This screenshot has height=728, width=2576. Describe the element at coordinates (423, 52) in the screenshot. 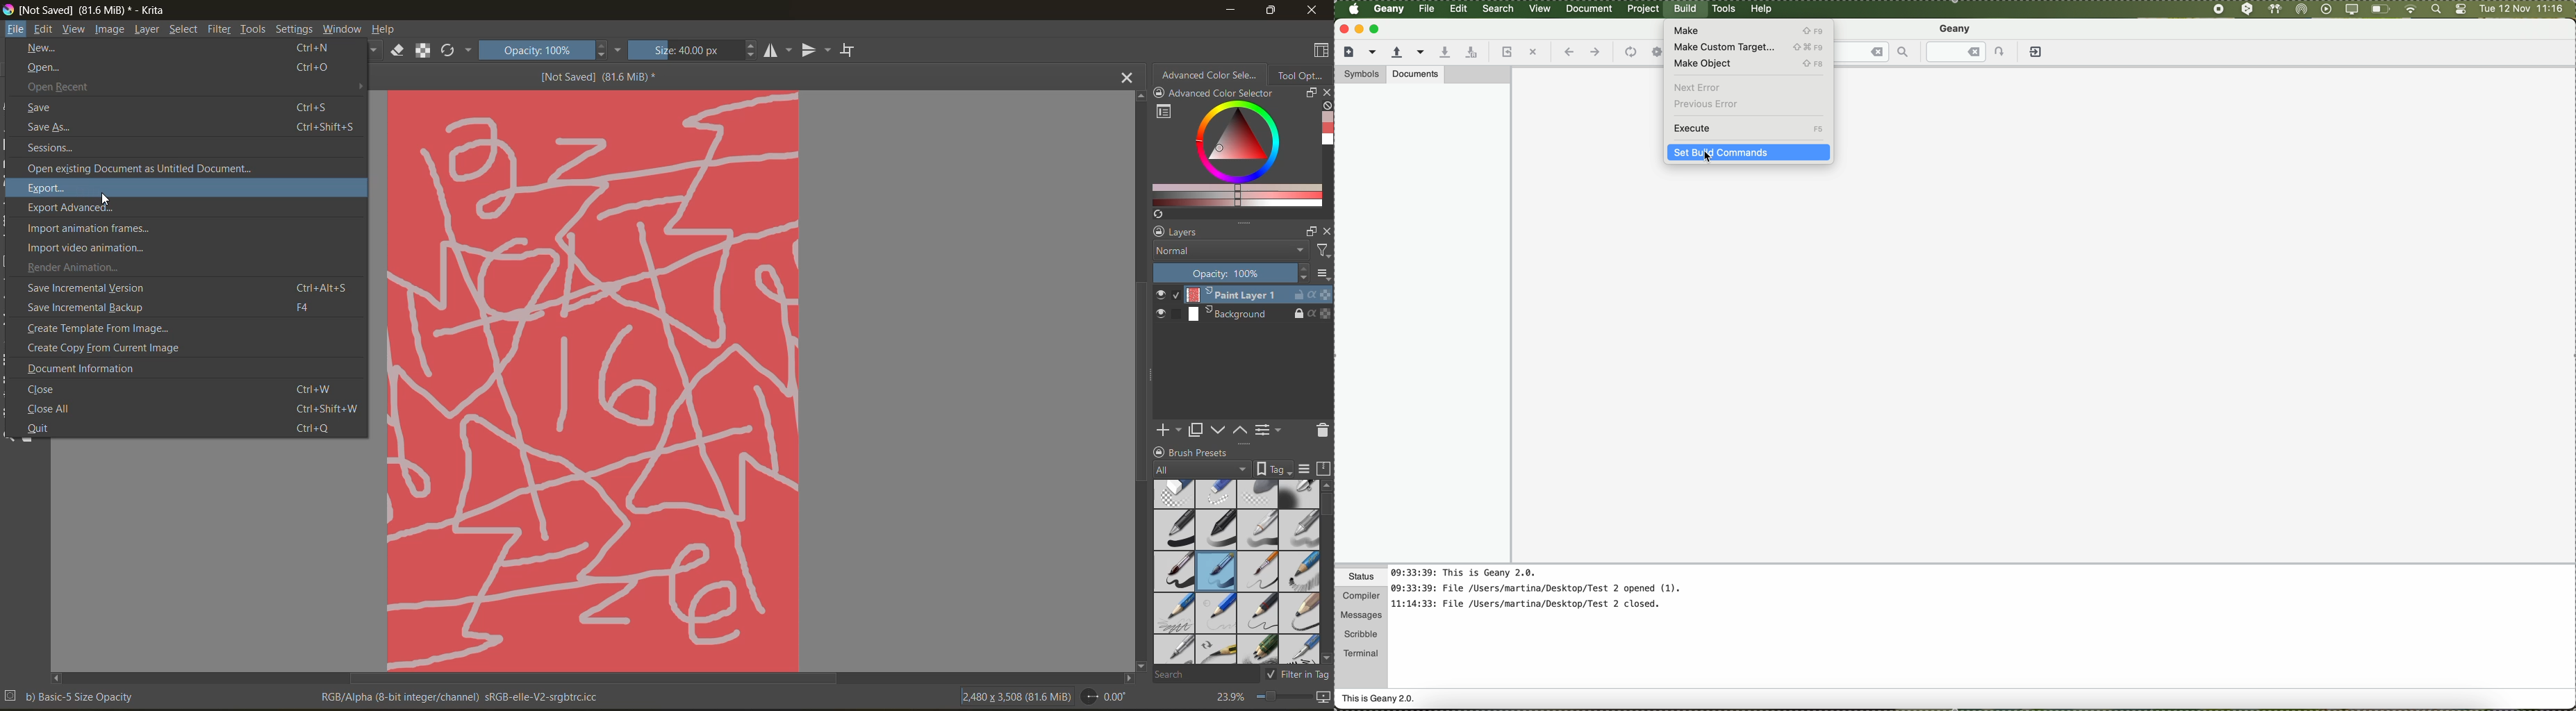

I see `preserve alpha` at that location.